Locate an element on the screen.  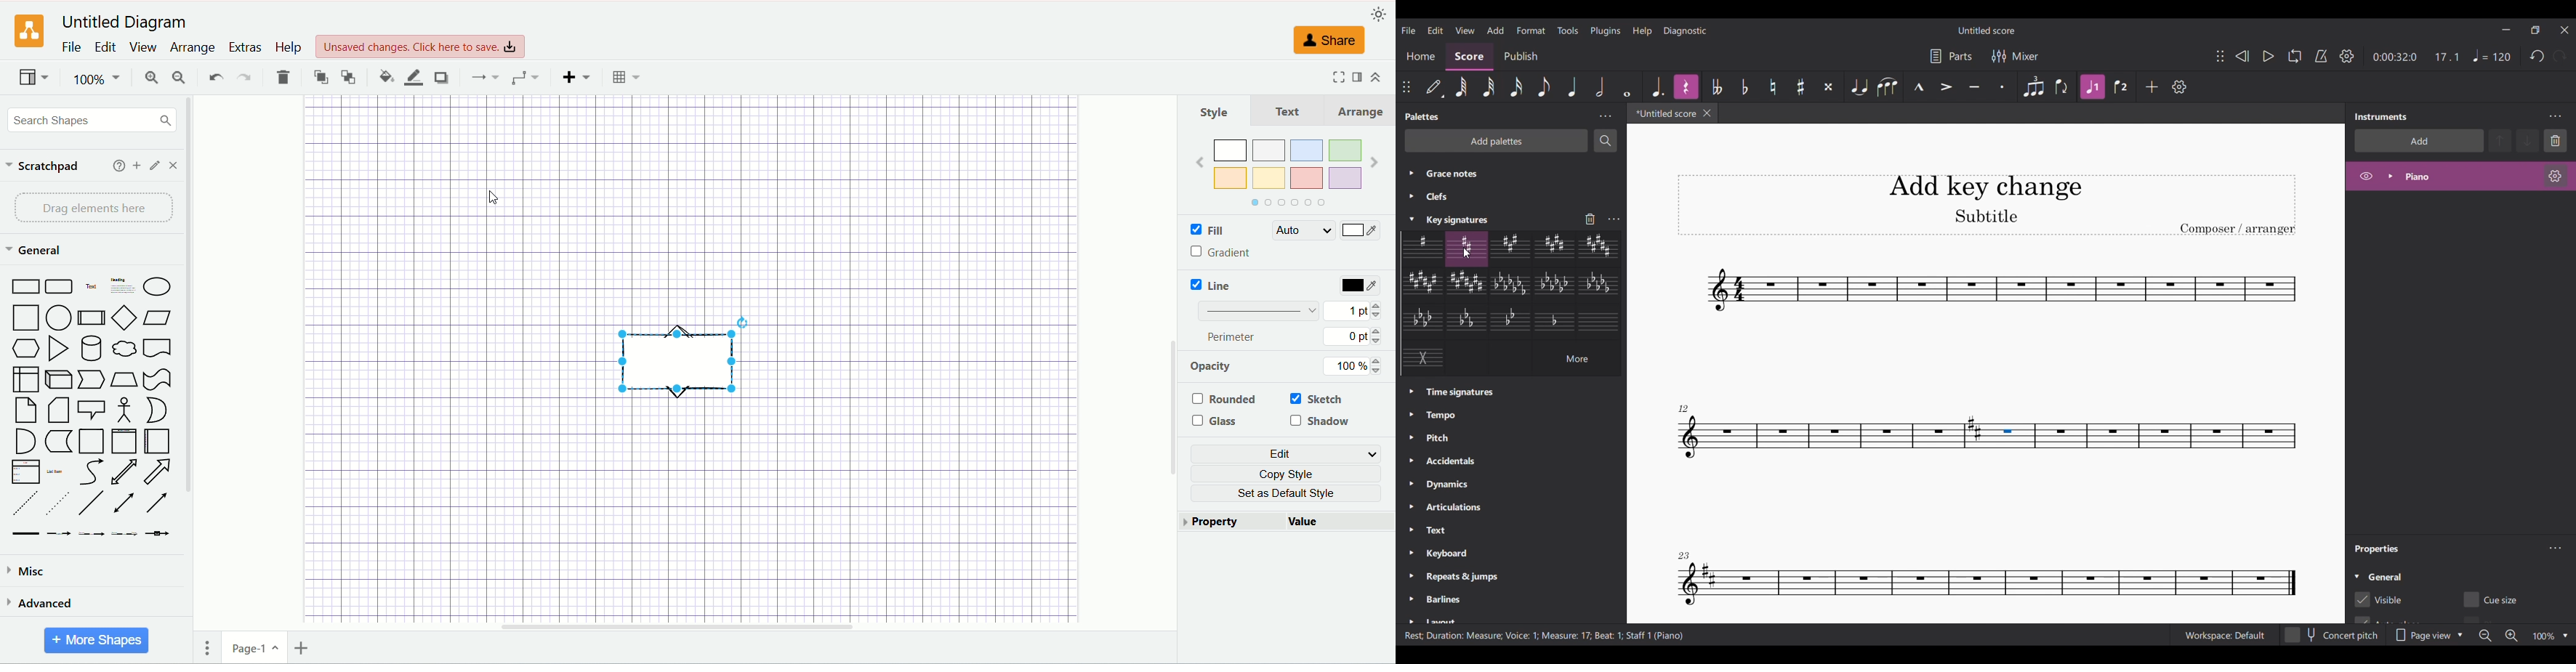
Marcato is located at coordinates (1919, 86).